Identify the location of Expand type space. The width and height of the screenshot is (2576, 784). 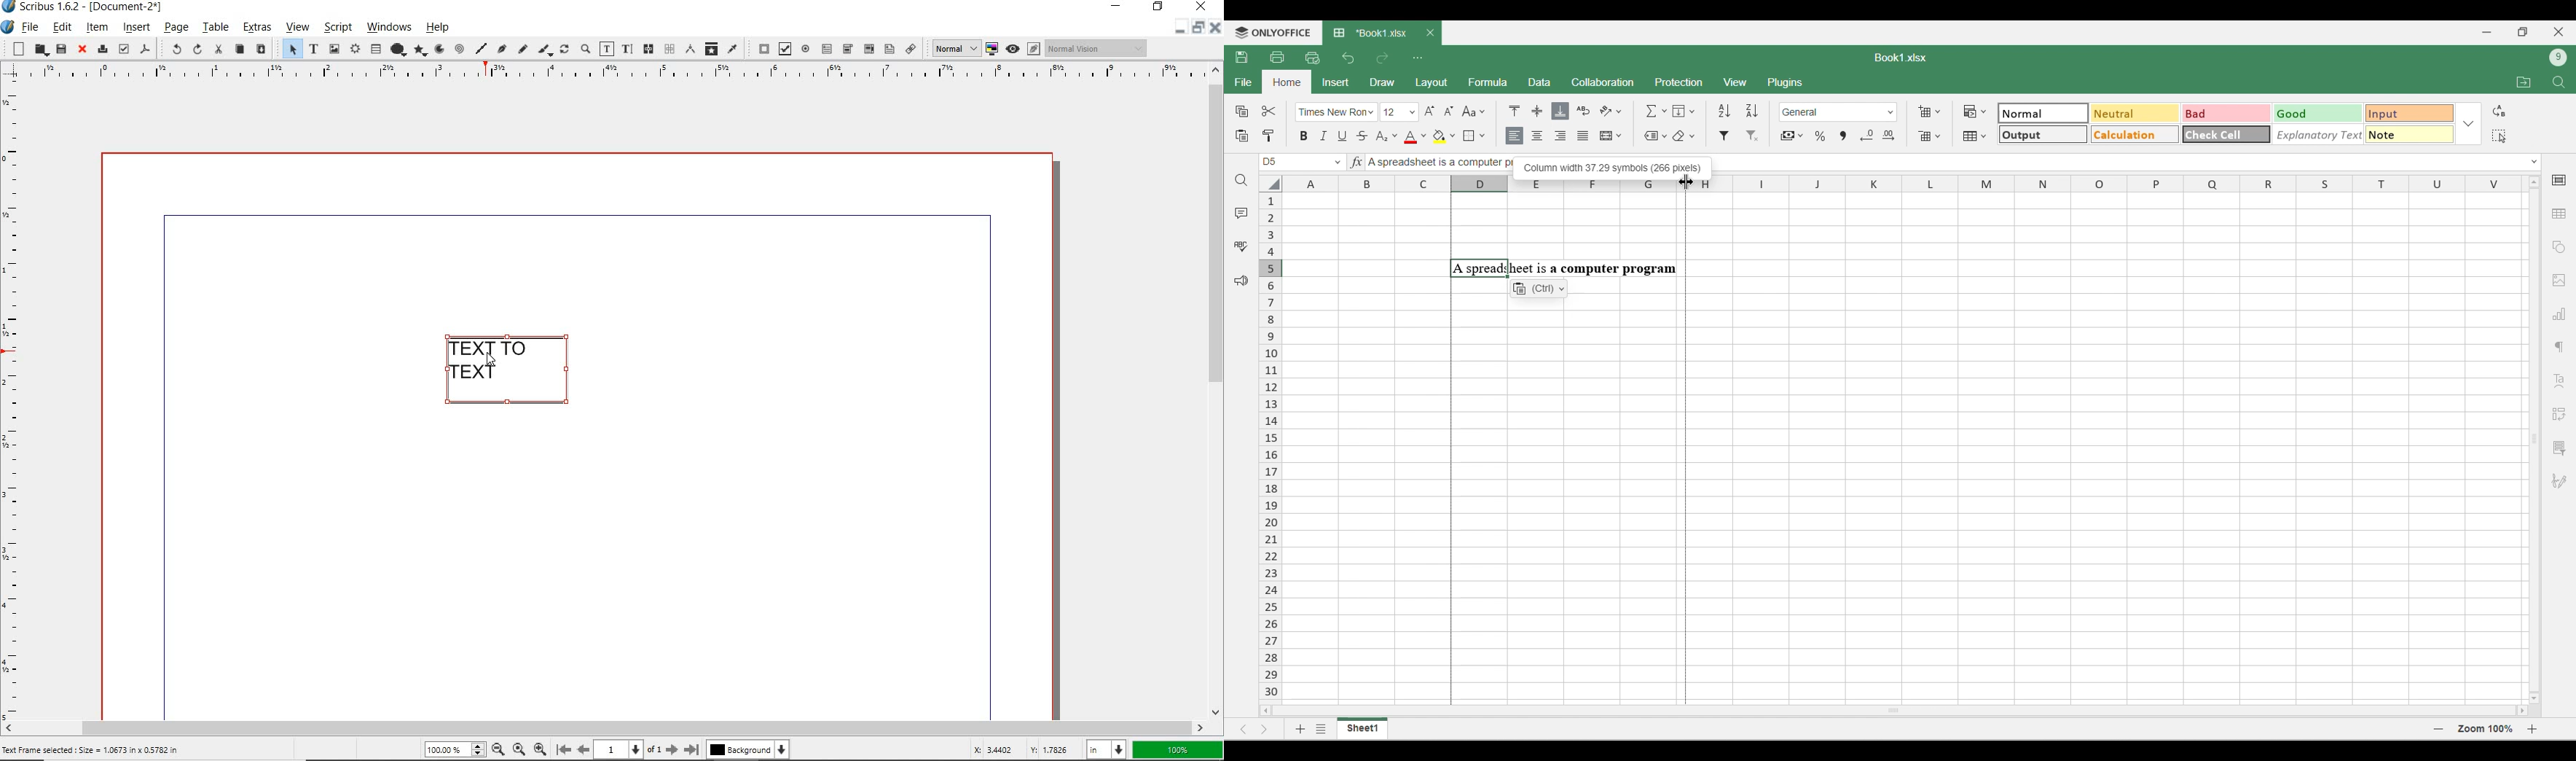
(2534, 162).